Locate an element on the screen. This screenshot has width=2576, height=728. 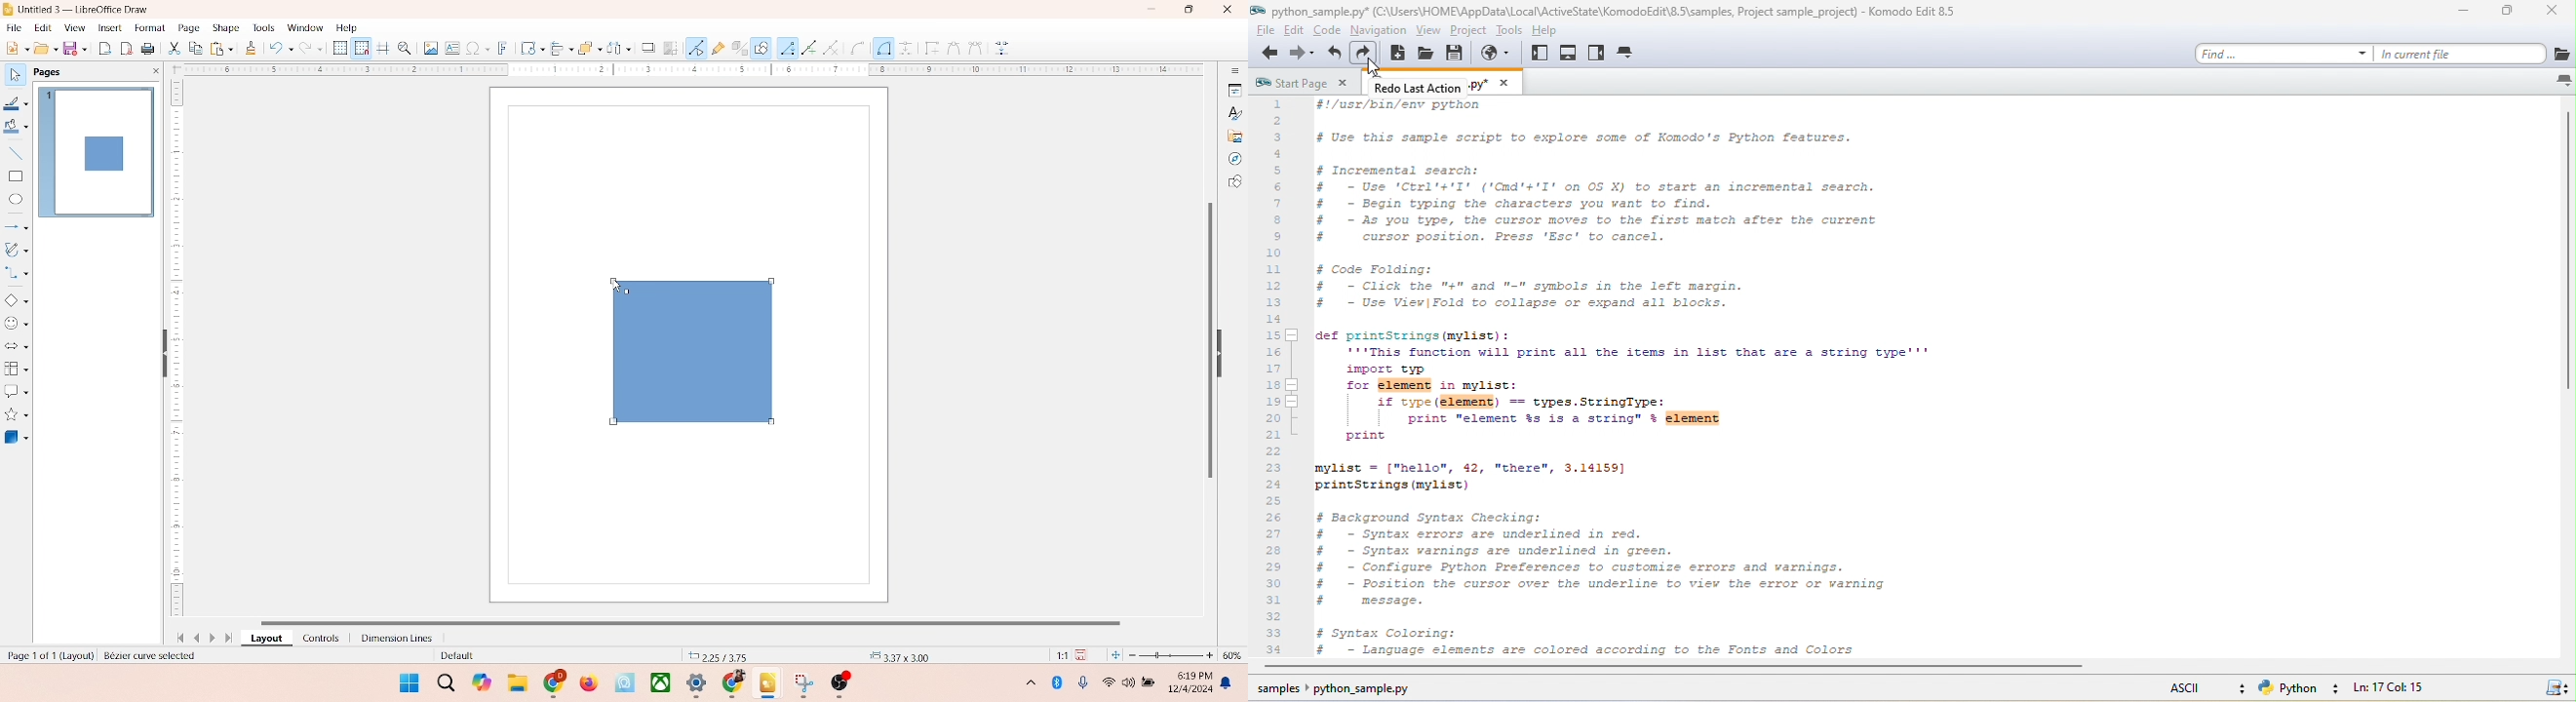
point edit mode is located at coordinates (696, 47).